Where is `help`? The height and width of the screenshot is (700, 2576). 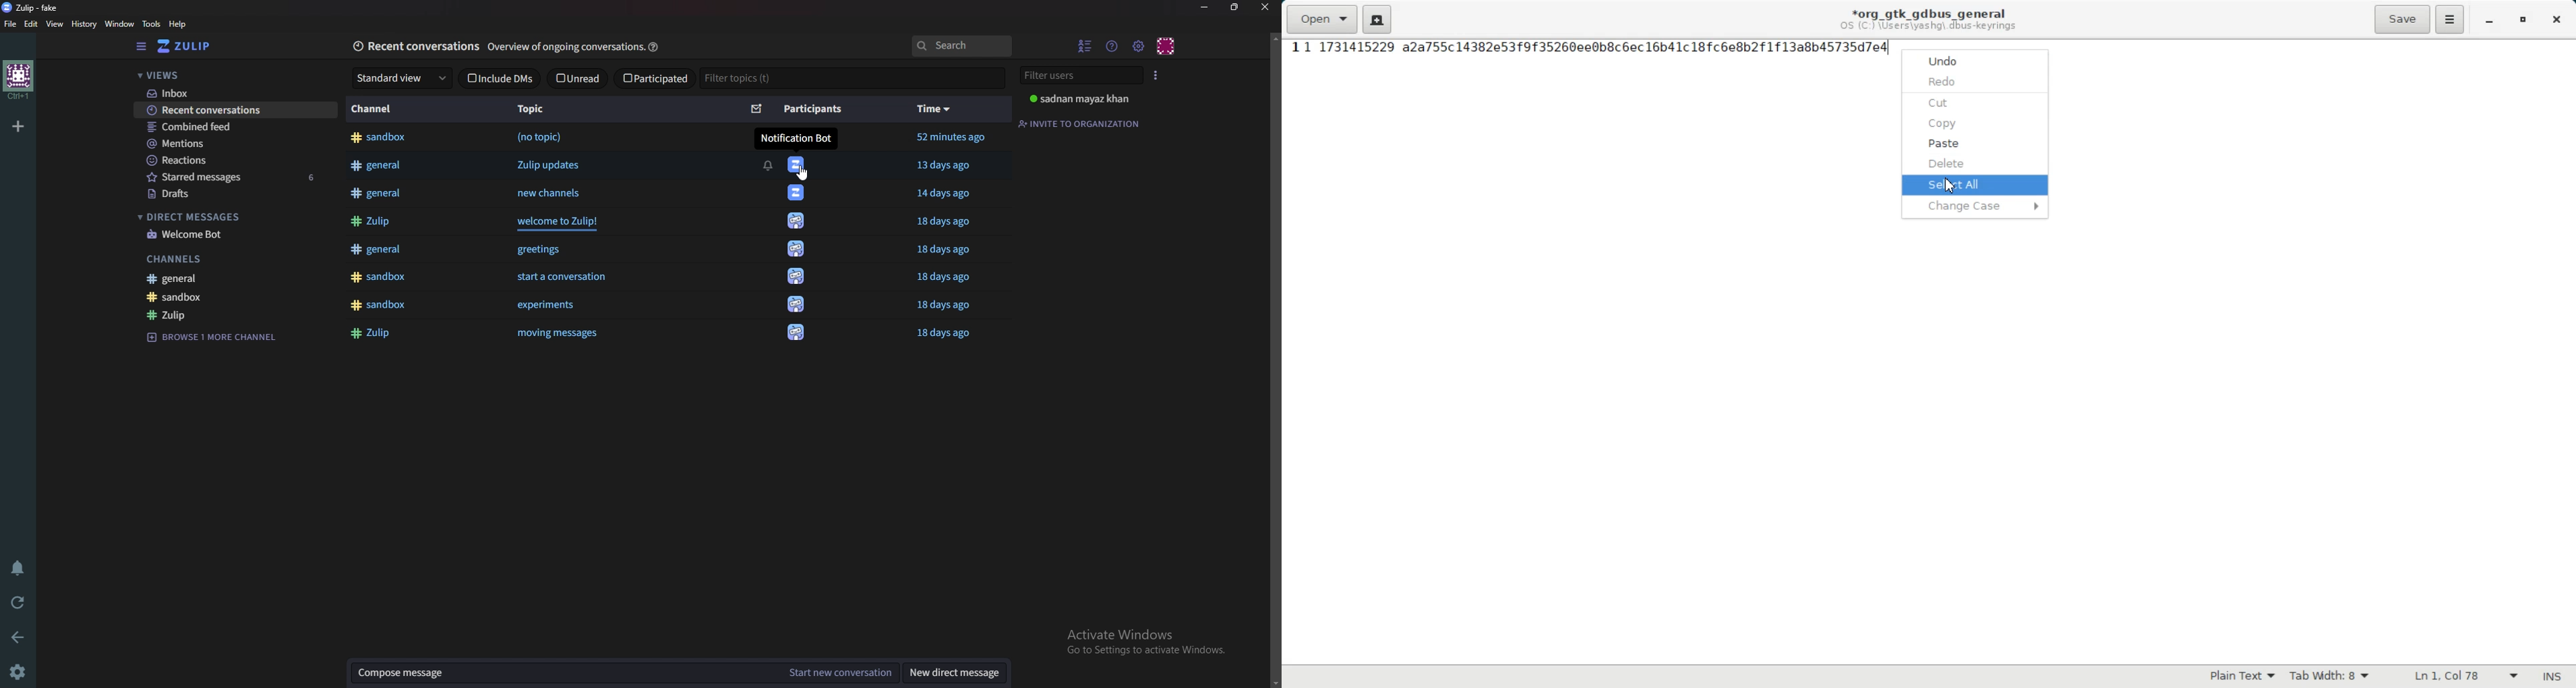 help is located at coordinates (656, 45).